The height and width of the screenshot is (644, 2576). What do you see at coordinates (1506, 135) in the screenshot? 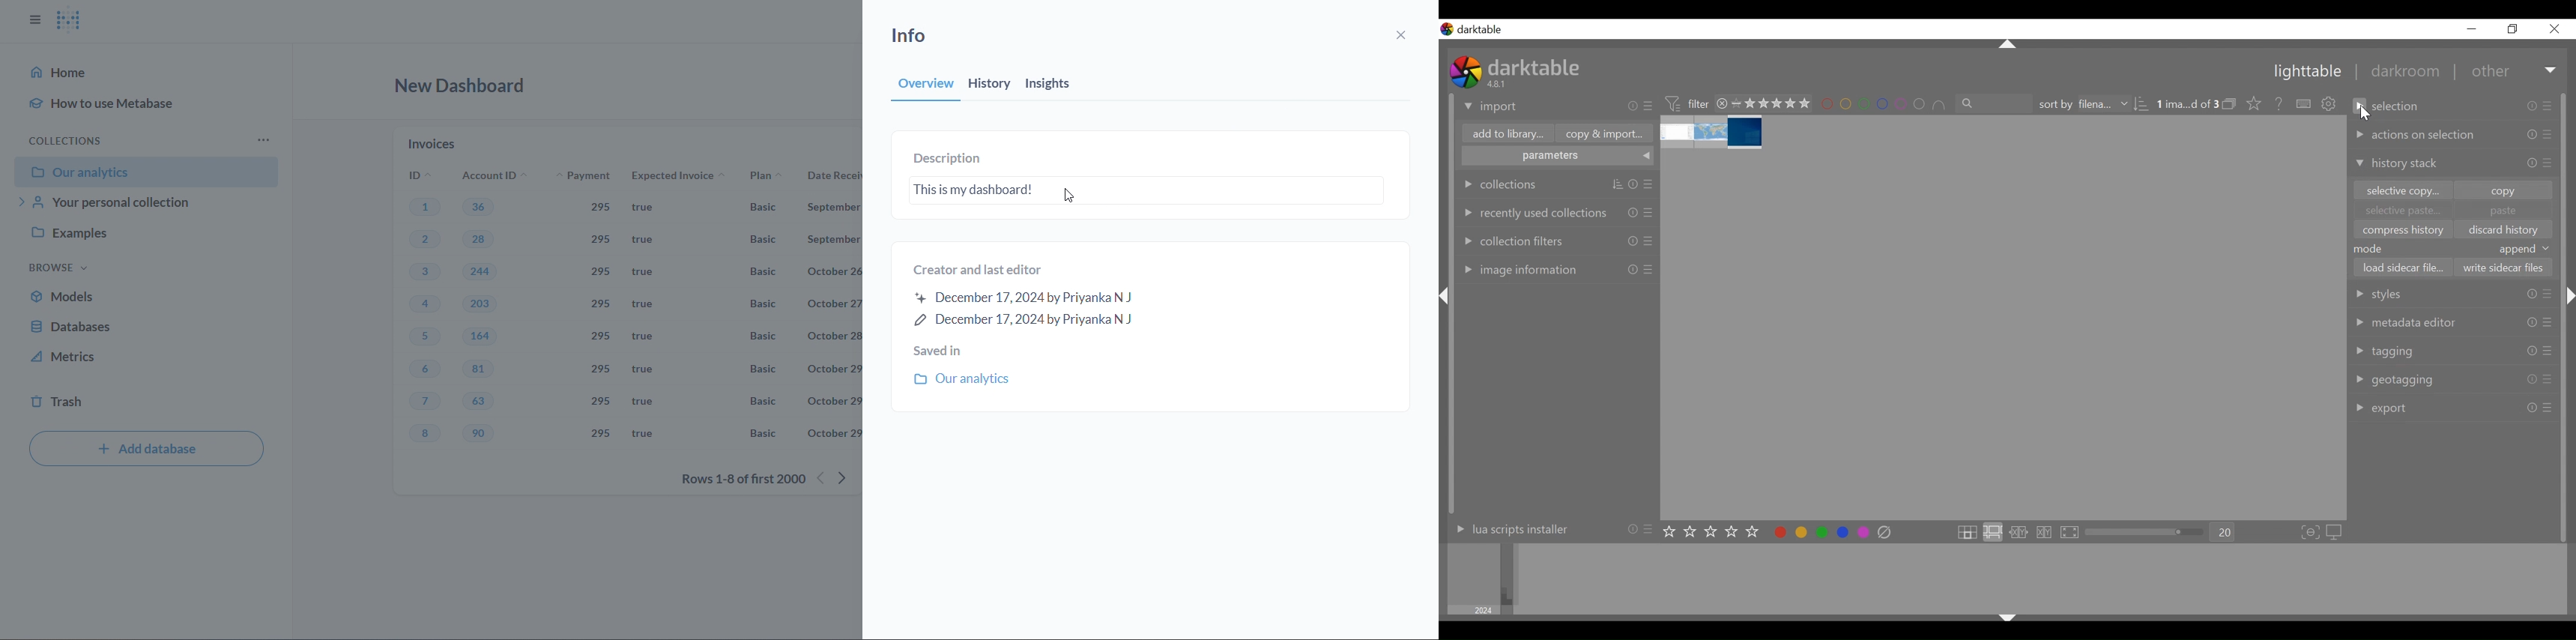
I see `add to library` at bounding box center [1506, 135].